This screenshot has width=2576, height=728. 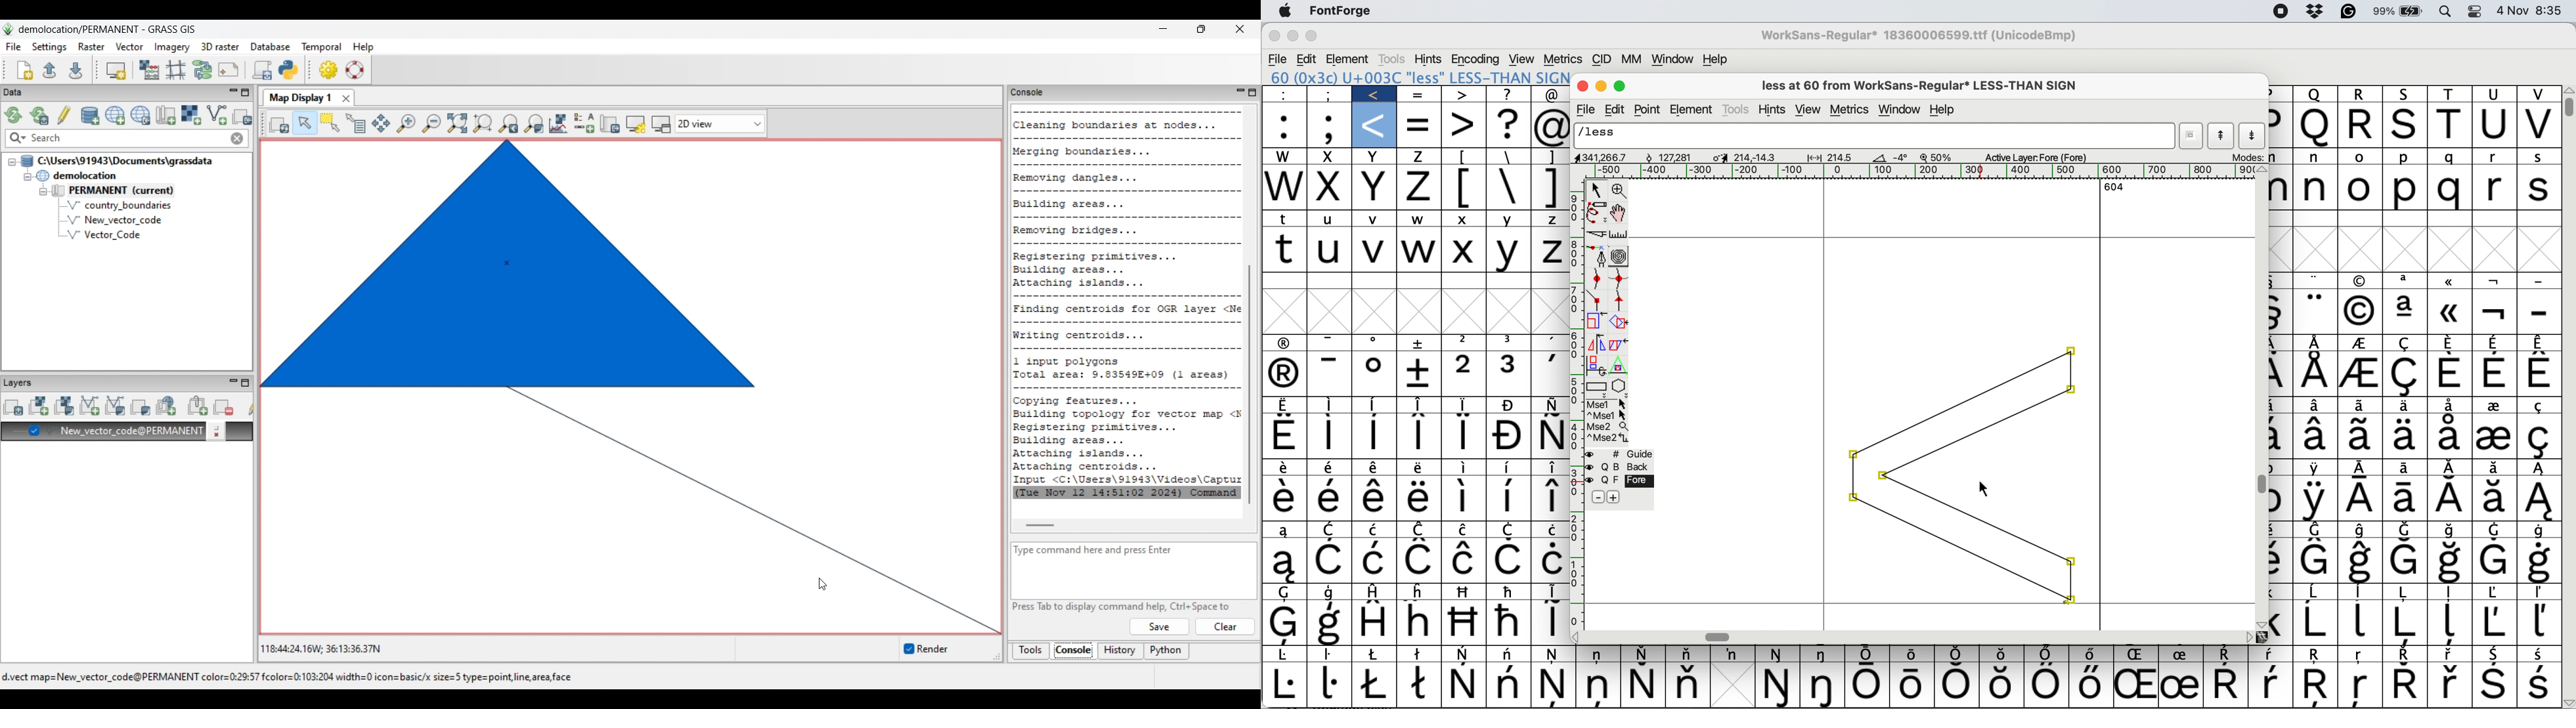 What do you see at coordinates (2048, 654) in the screenshot?
I see `Symbol` at bounding box center [2048, 654].